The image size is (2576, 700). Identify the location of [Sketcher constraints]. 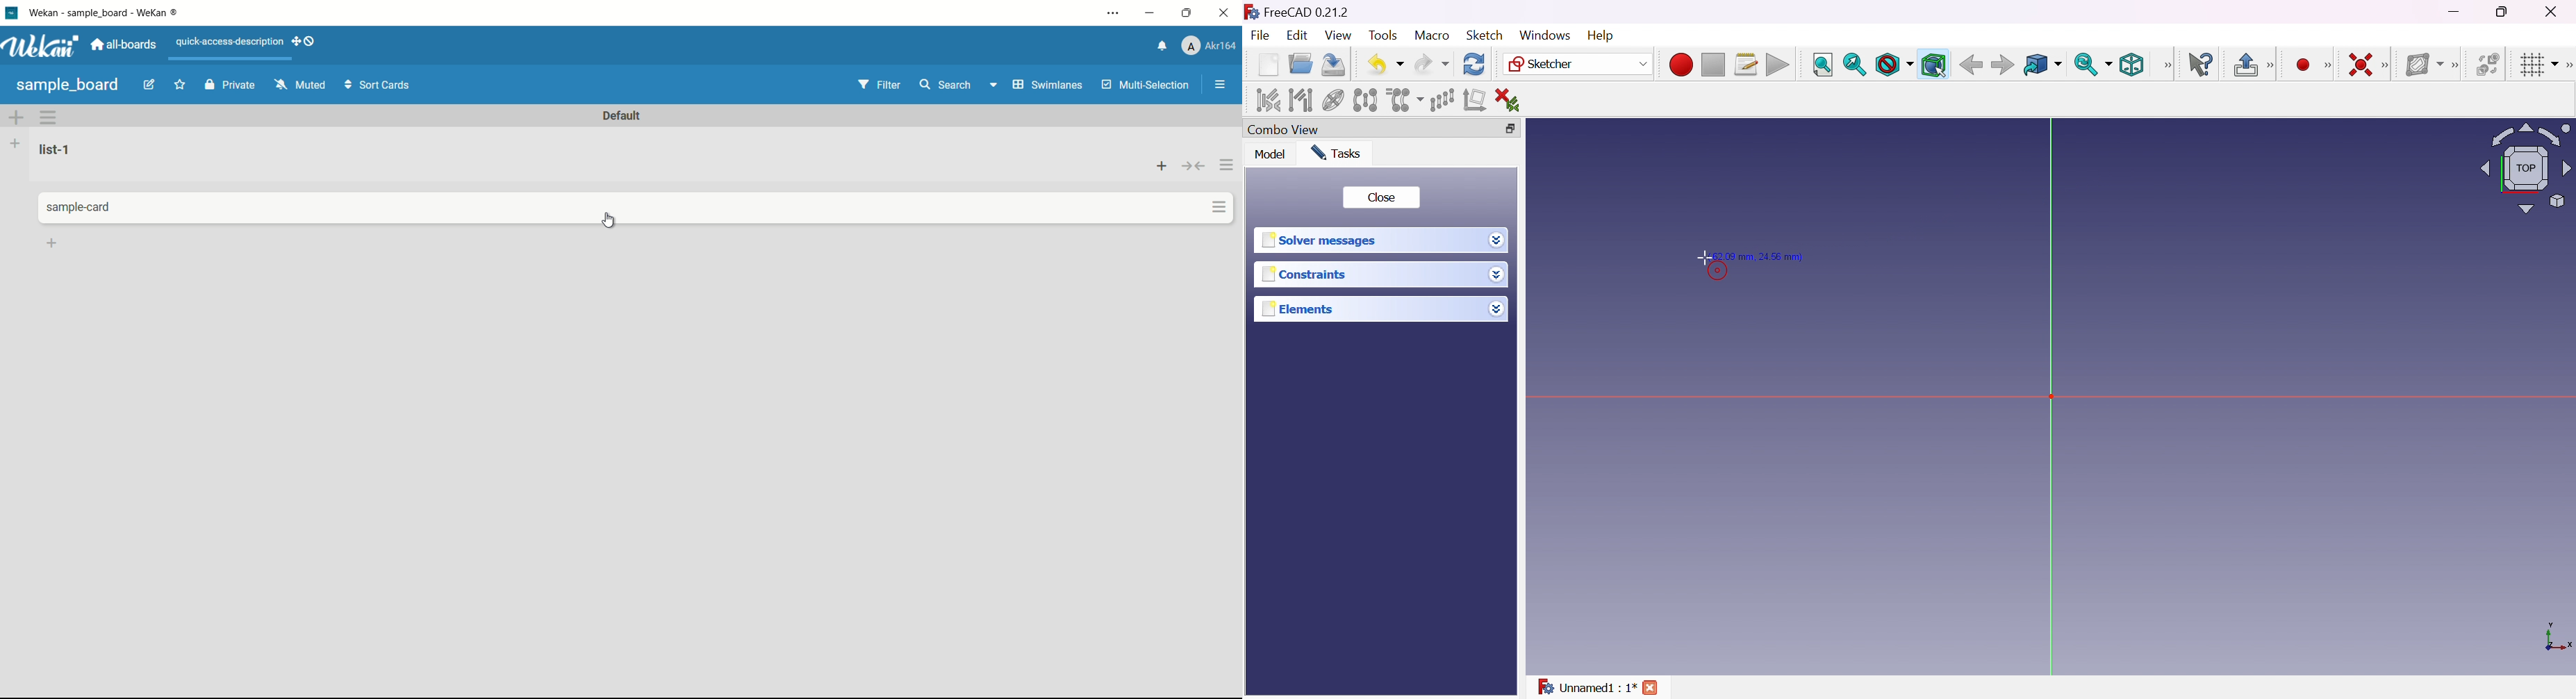
(2388, 66).